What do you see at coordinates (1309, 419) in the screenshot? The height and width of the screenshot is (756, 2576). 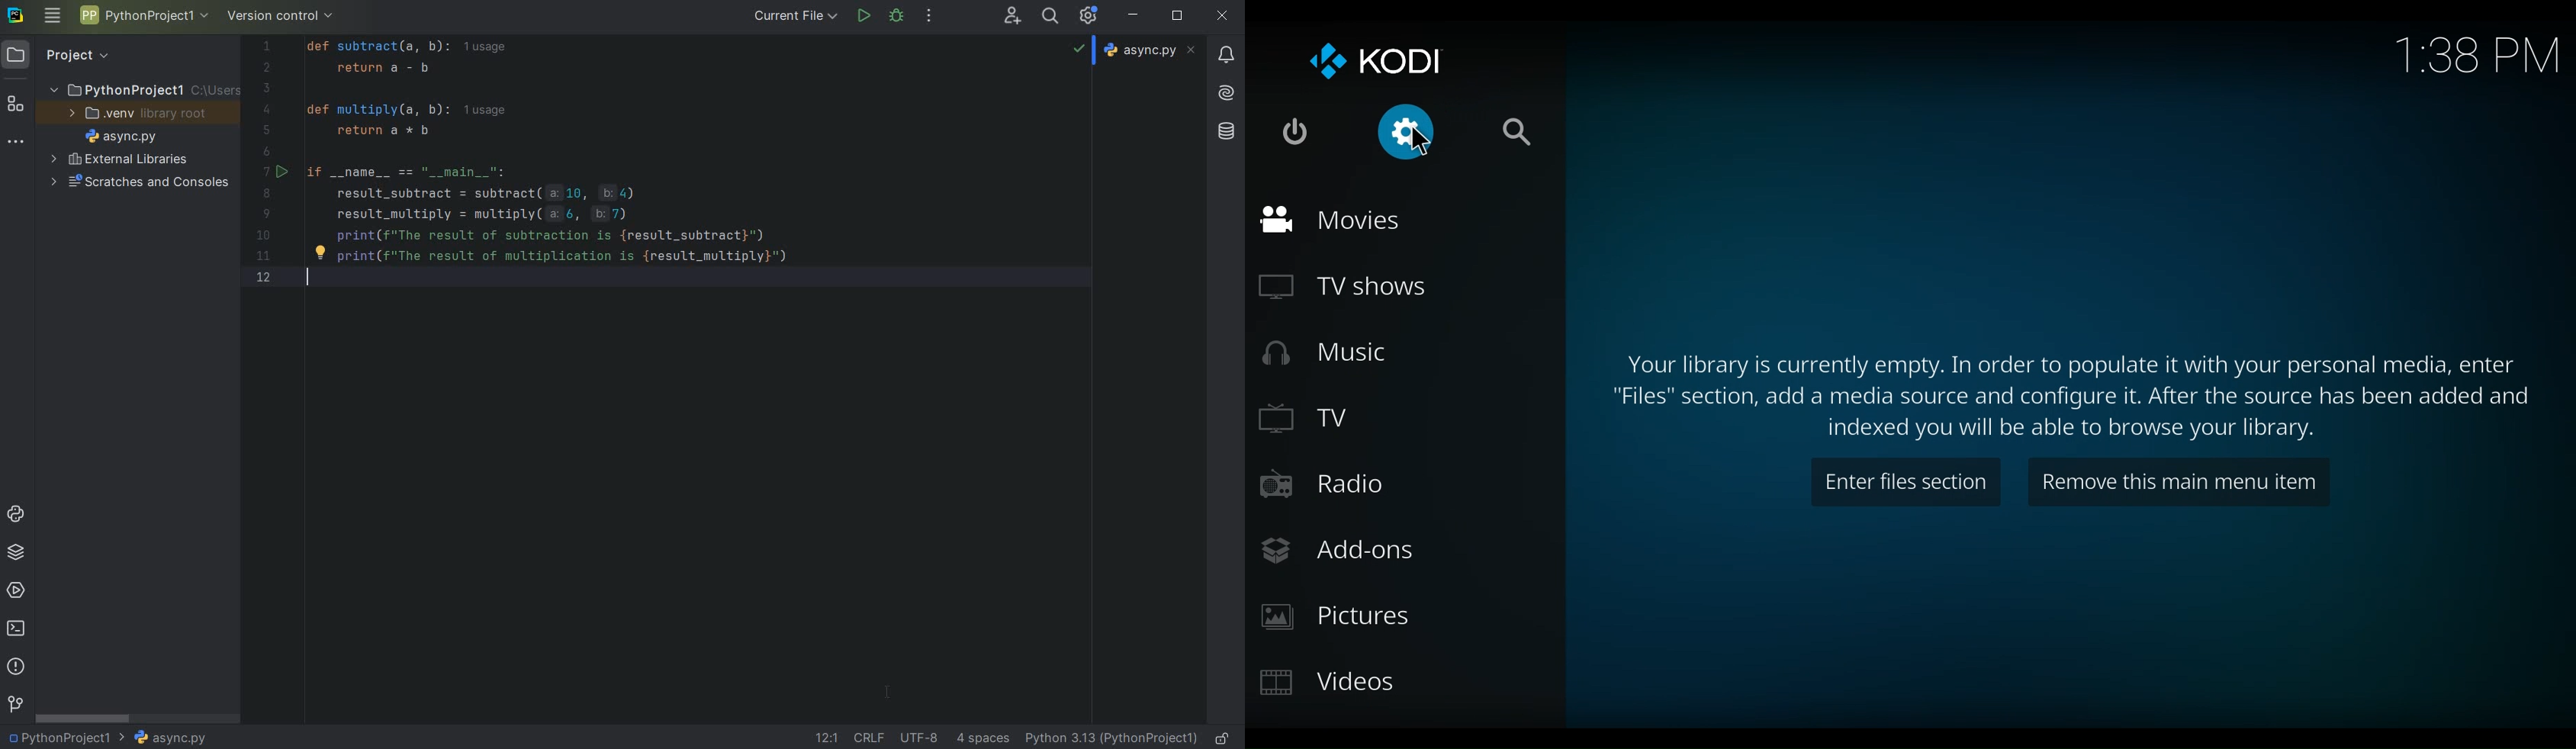 I see `TV` at bounding box center [1309, 419].